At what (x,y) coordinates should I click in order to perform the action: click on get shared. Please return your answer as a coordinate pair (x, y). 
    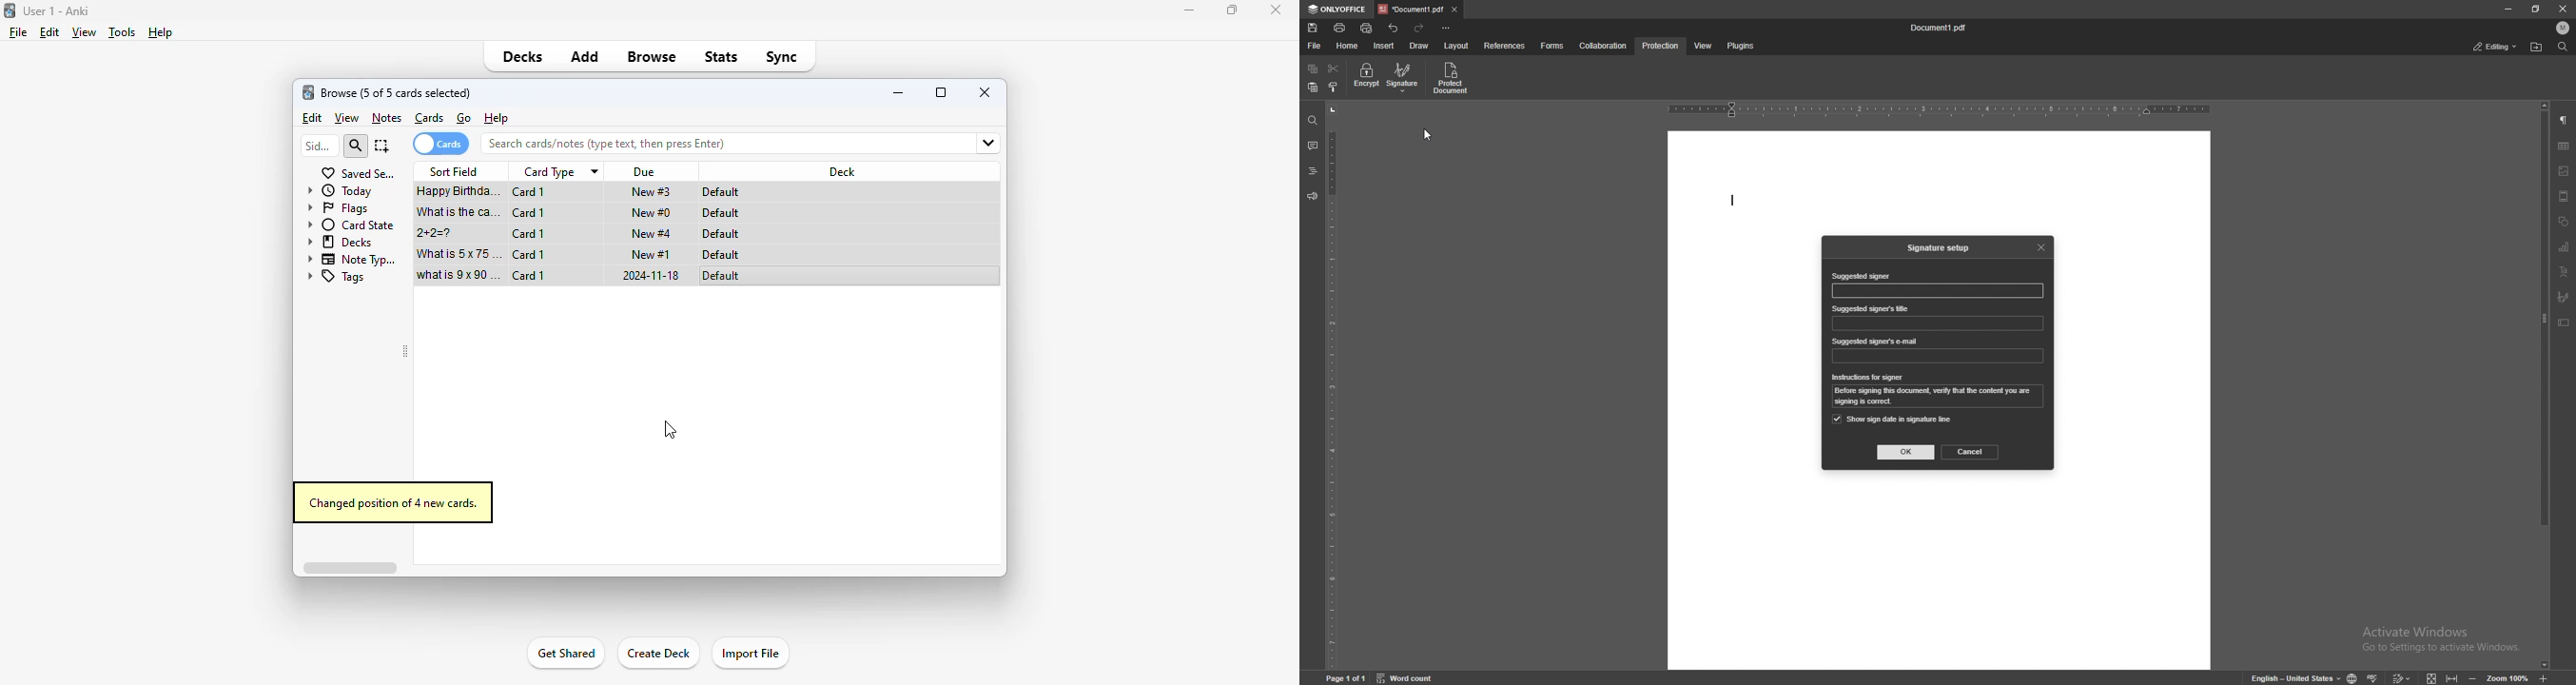
    Looking at the image, I should click on (567, 653).